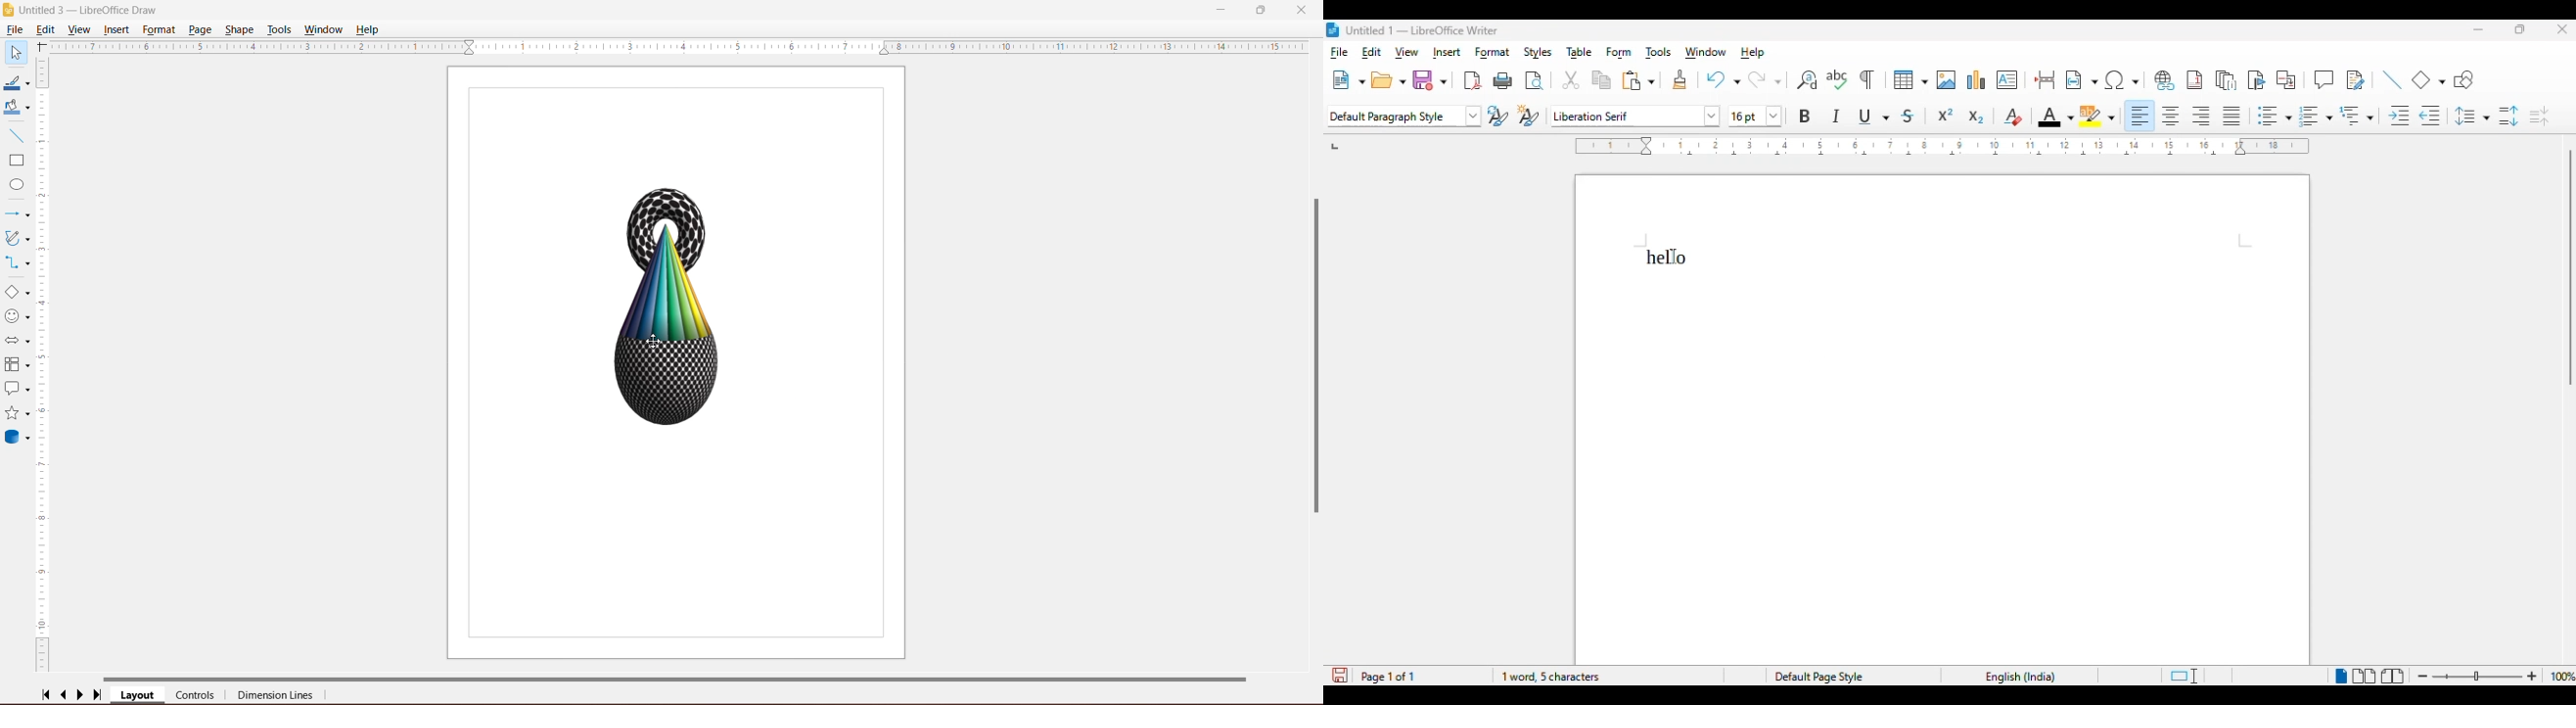 This screenshot has height=728, width=2576. I want to click on decrease paragraph spacing, so click(2539, 117).